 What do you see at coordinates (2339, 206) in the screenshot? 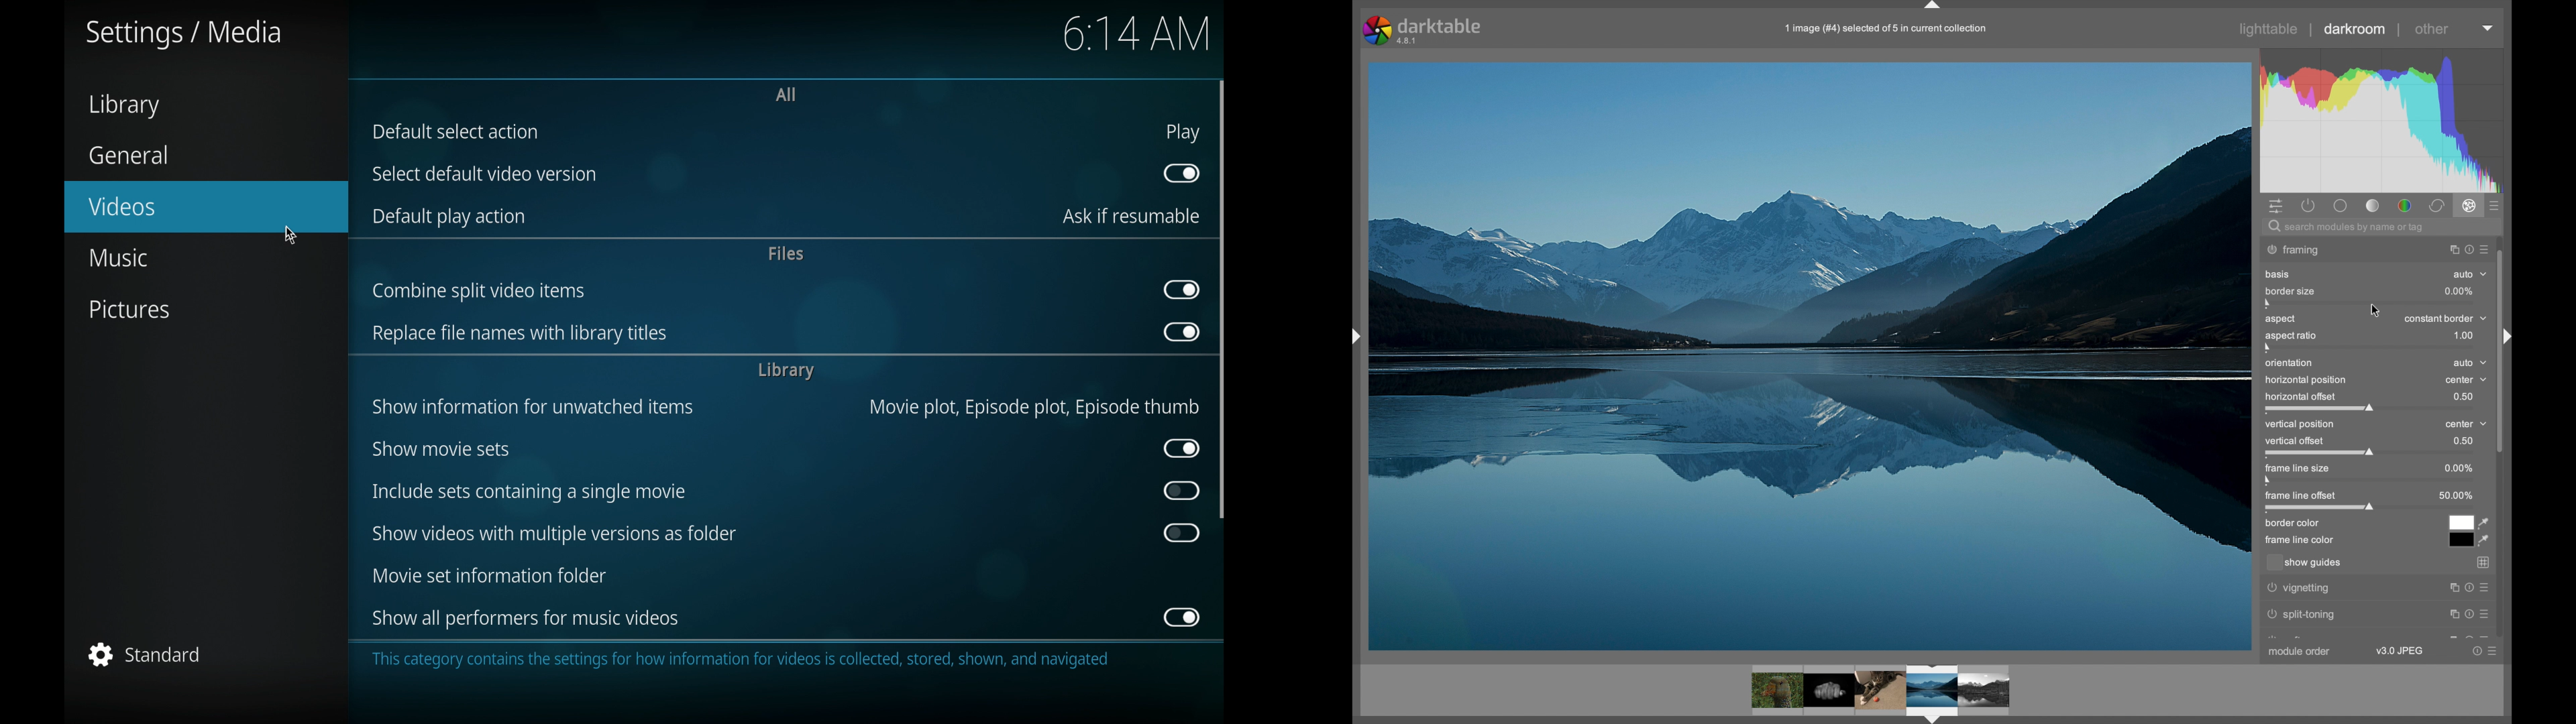
I see `tone` at bounding box center [2339, 206].